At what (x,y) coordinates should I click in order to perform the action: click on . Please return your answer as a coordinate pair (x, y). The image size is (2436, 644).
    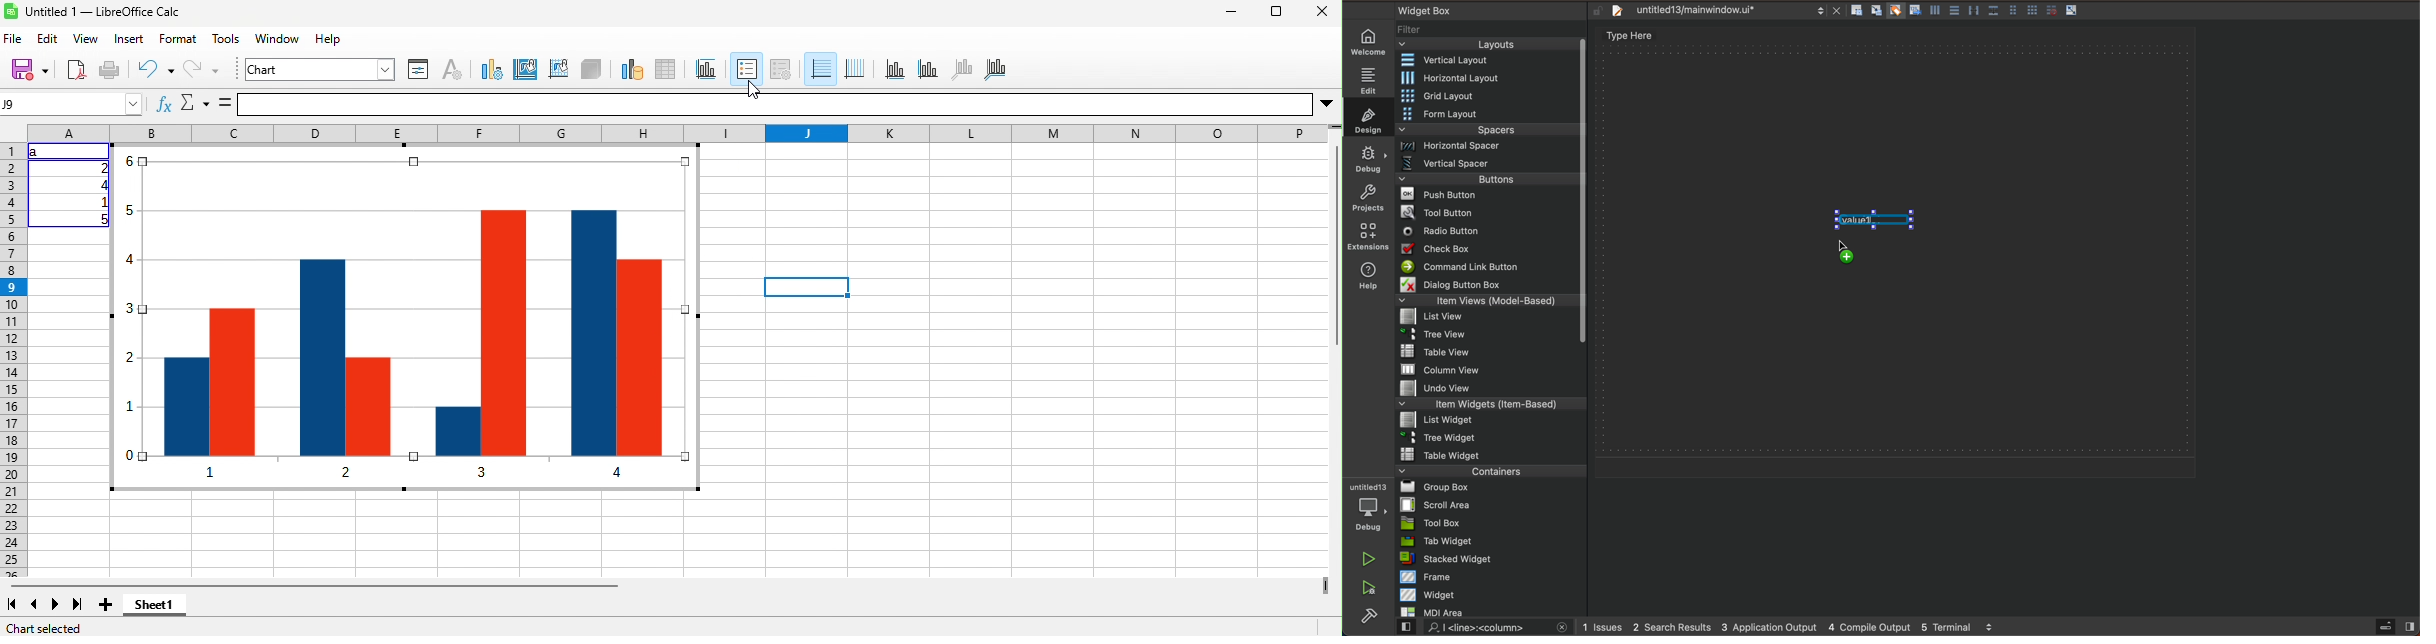
    Looking at the image, I should click on (1993, 11).